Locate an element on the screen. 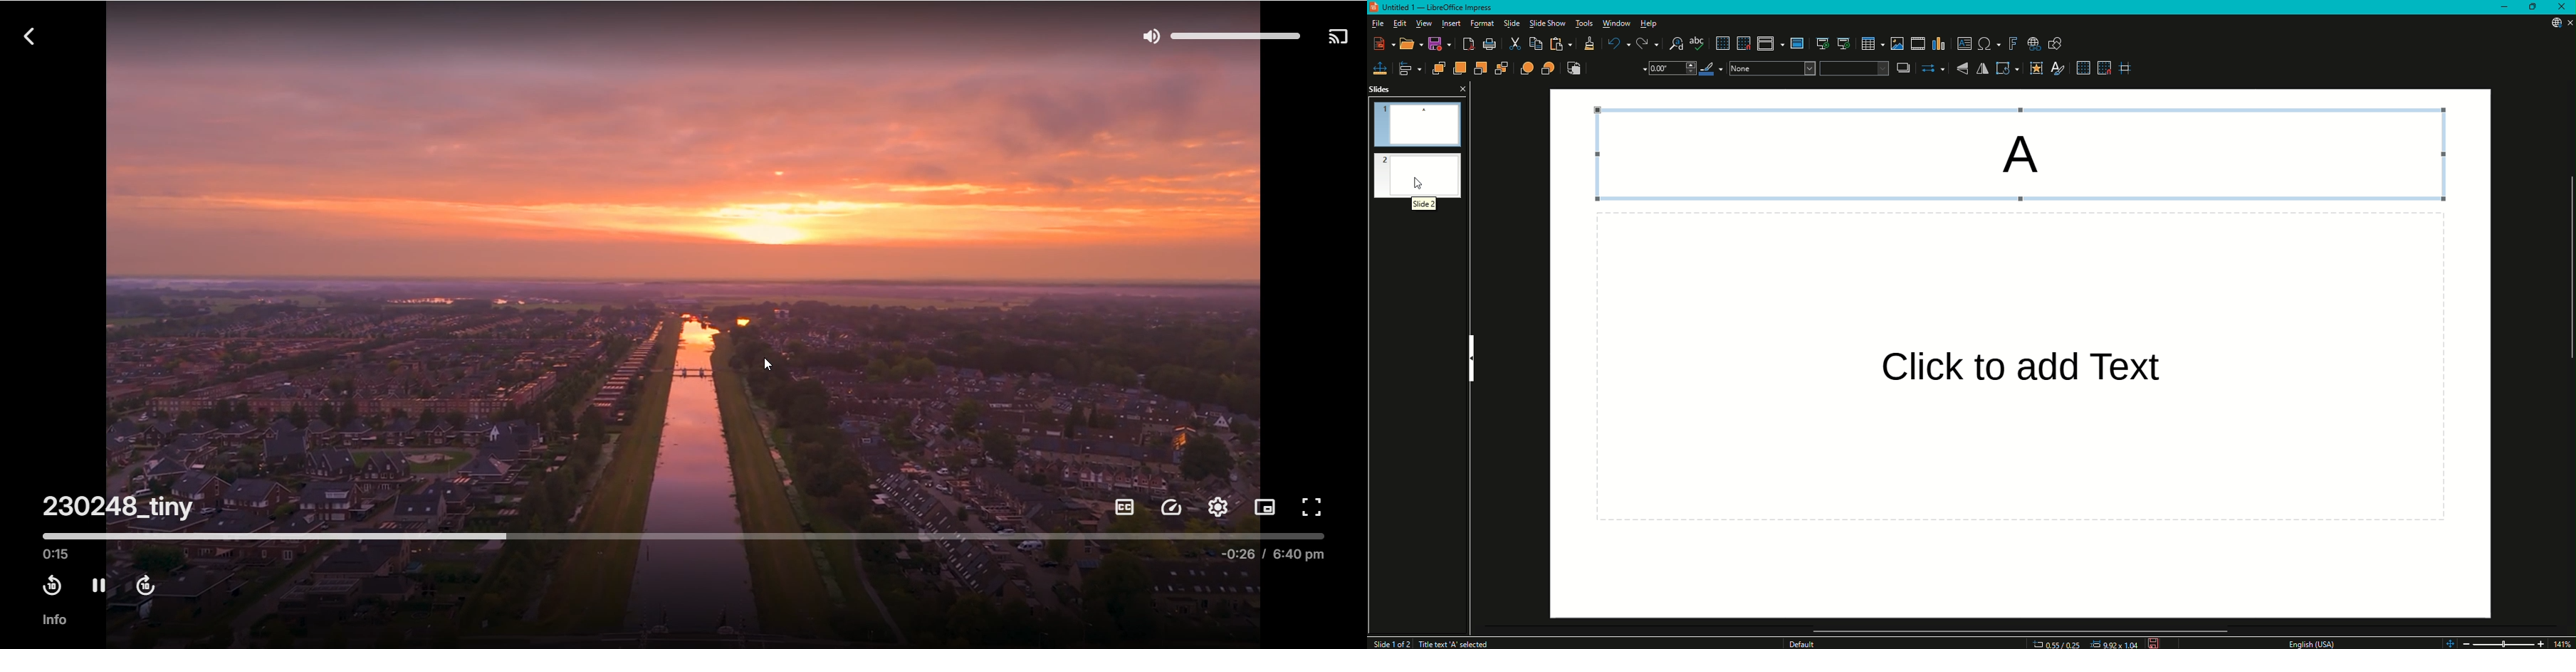 This screenshot has width=2576, height=672. Insert Image is located at coordinates (1895, 42).